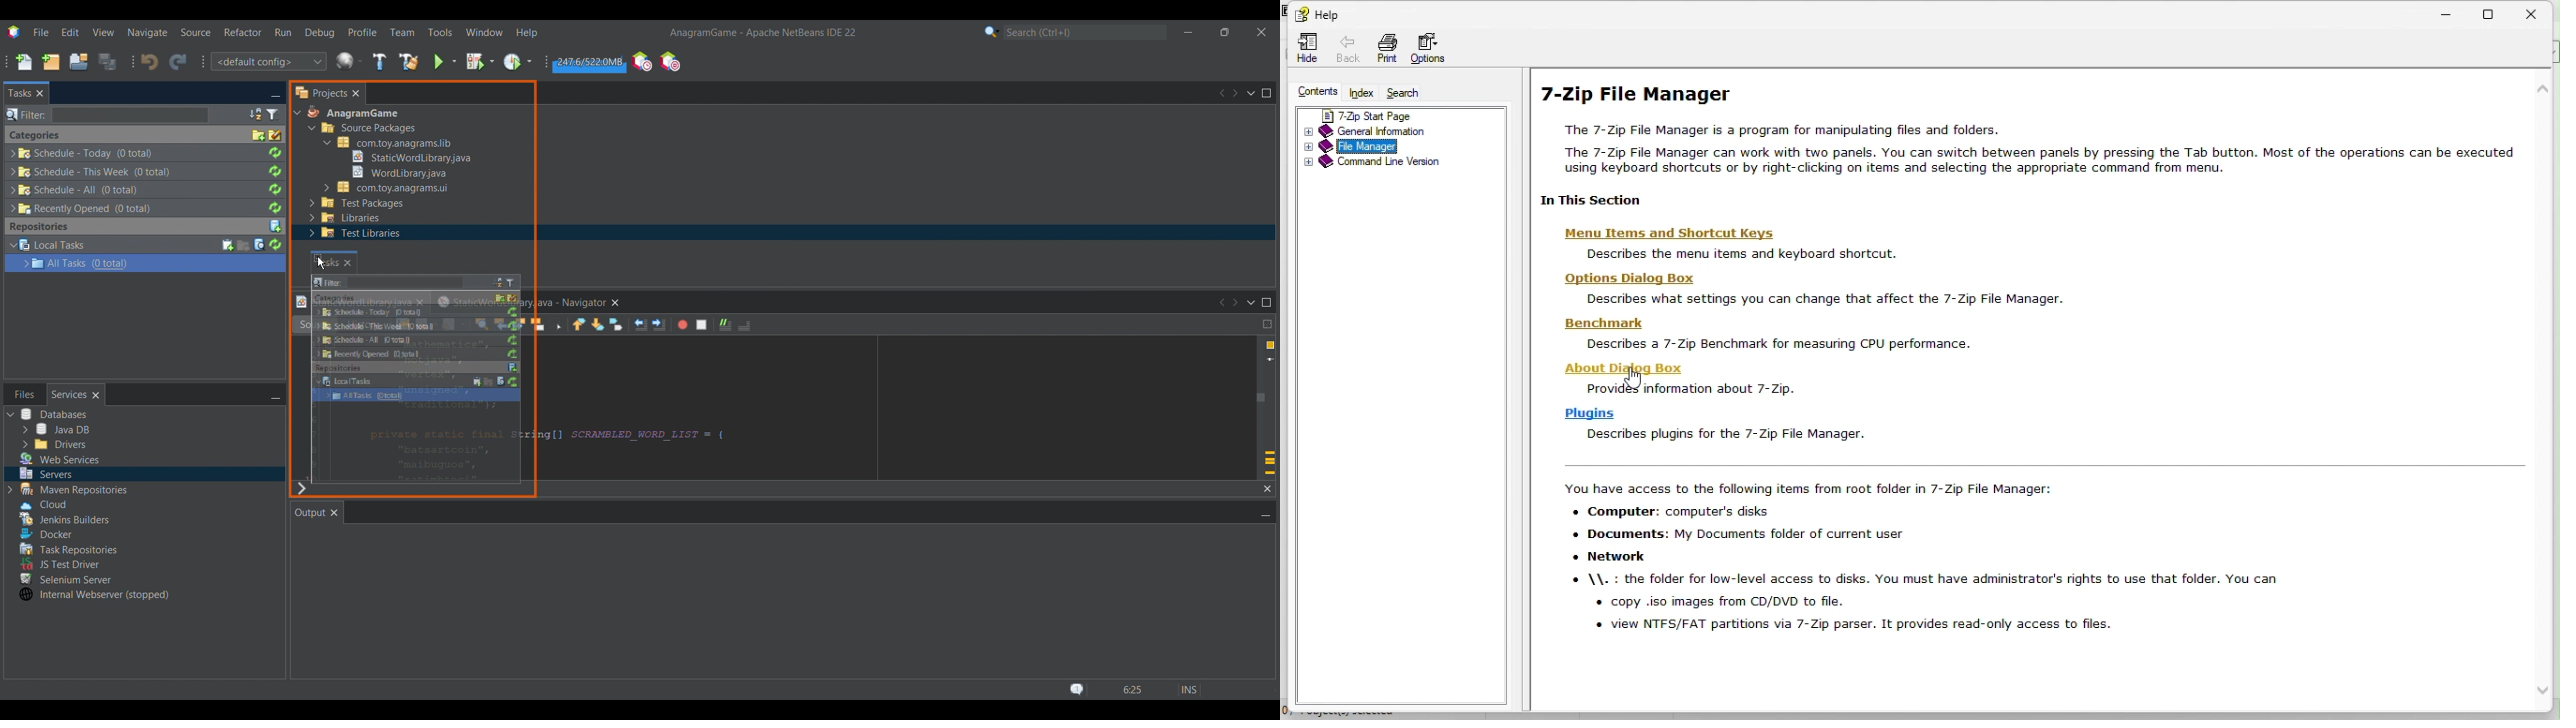 This screenshot has width=2576, height=728. What do you see at coordinates (1603, 325) in the screenshot?
I see `Benchmark` at bounding box center [1603, 325].